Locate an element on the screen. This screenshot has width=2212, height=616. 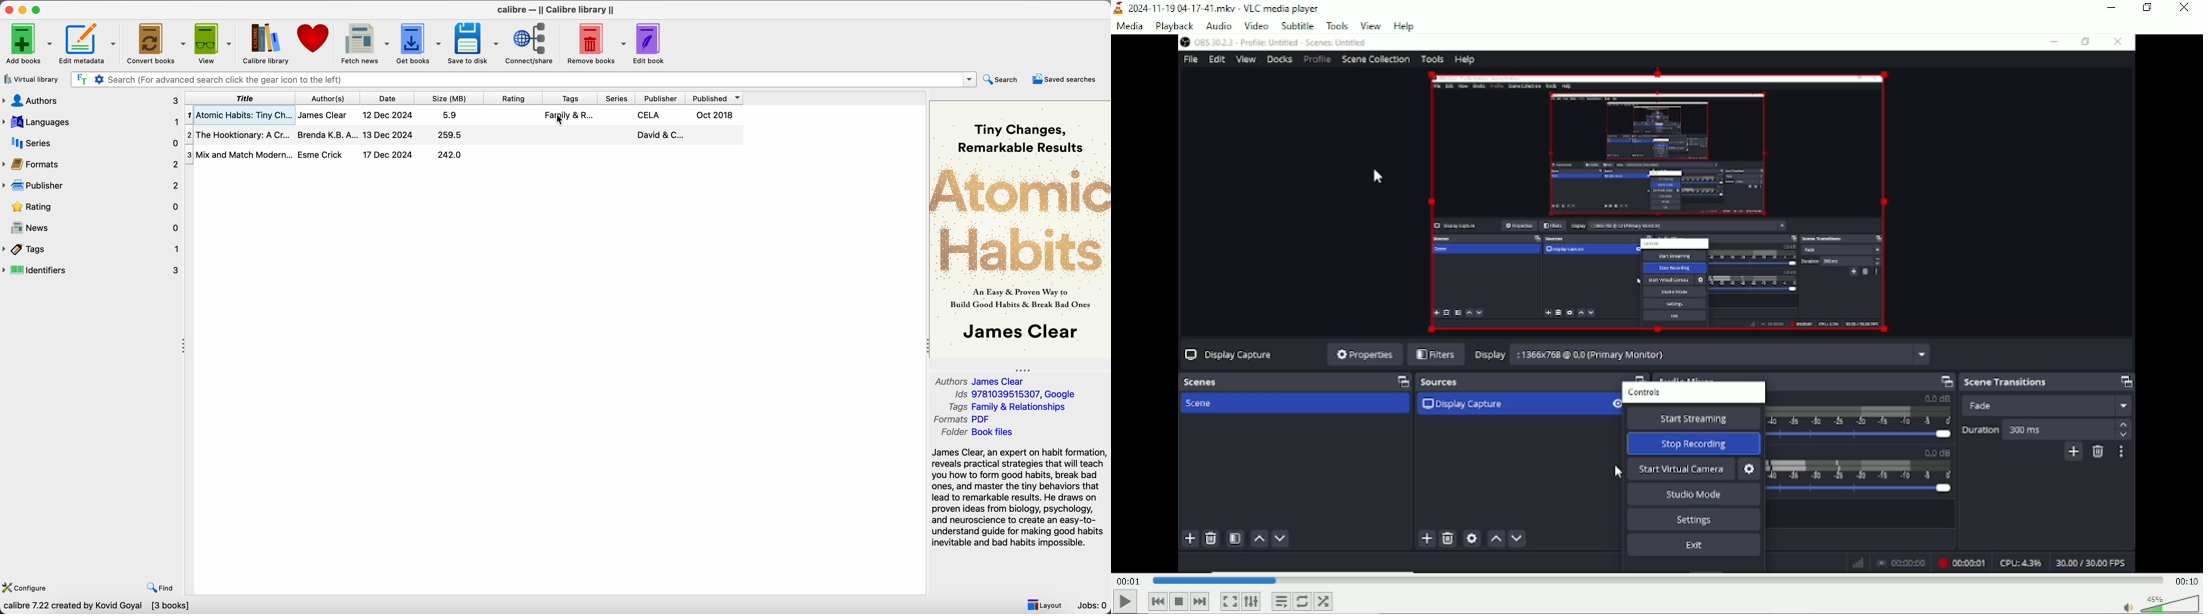
published is located at coordinates (716, 98).